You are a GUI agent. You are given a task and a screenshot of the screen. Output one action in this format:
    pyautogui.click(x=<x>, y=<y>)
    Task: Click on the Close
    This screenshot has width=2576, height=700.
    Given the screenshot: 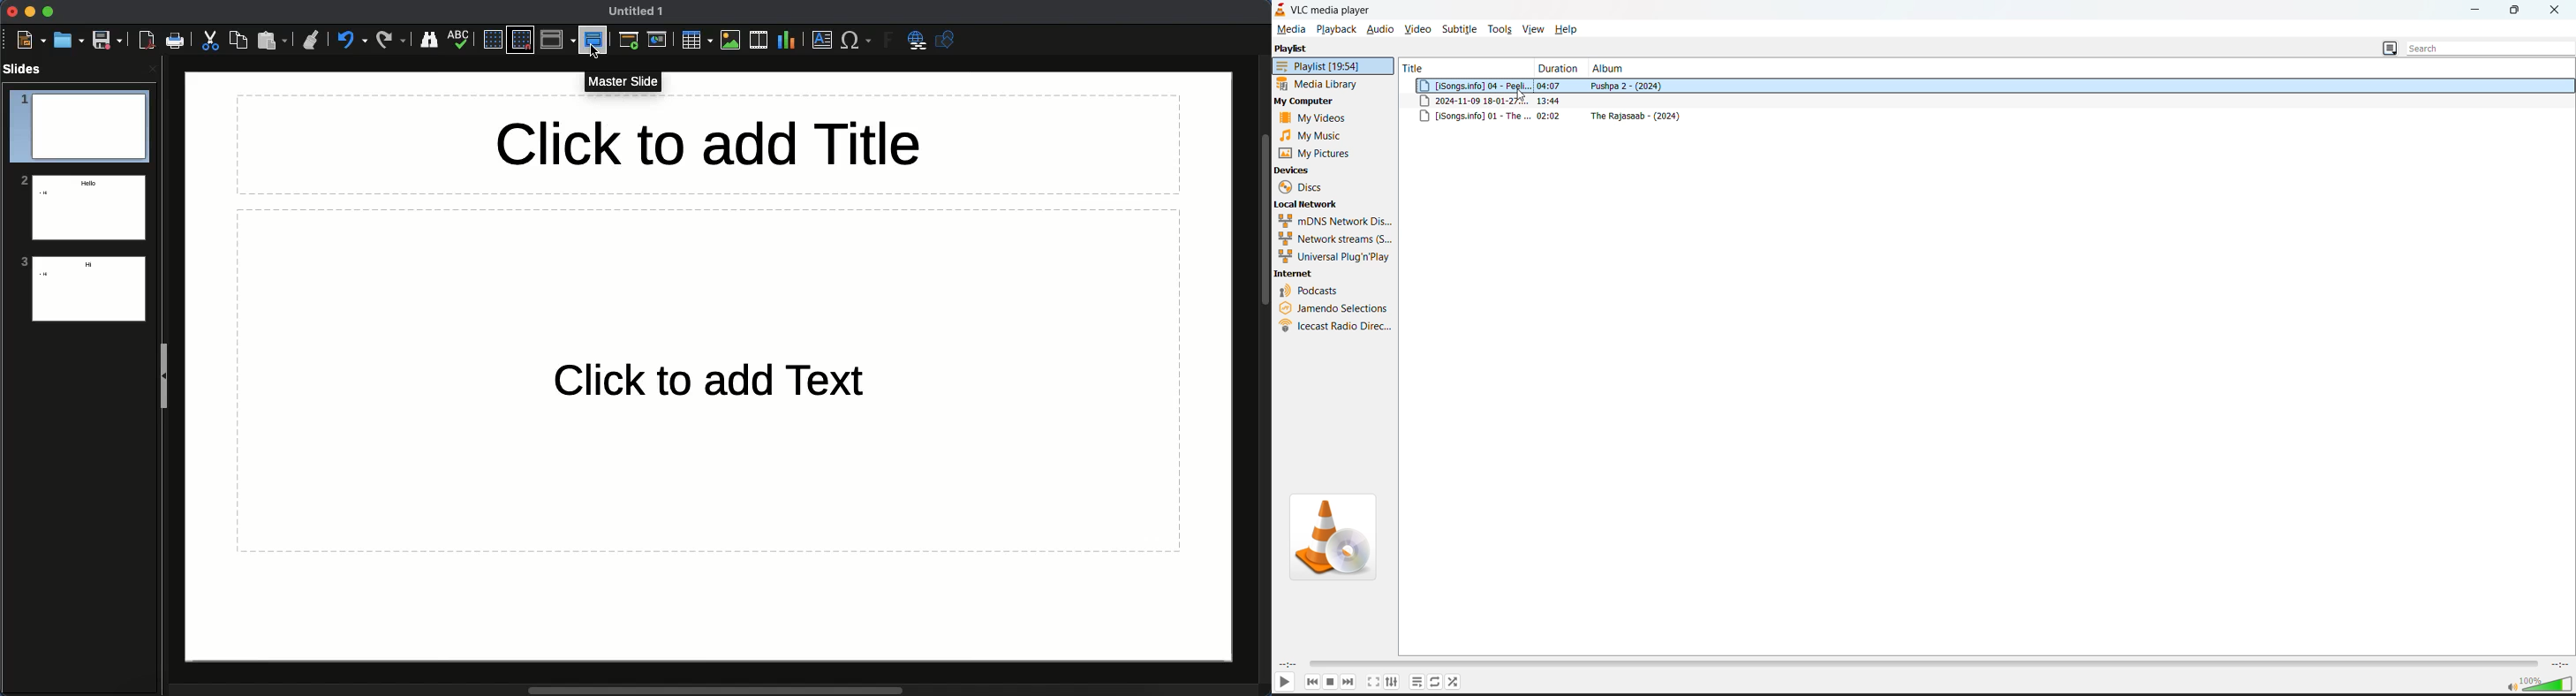 What is the action you would take?
    pyautogui.click(x=10, y=13)
    